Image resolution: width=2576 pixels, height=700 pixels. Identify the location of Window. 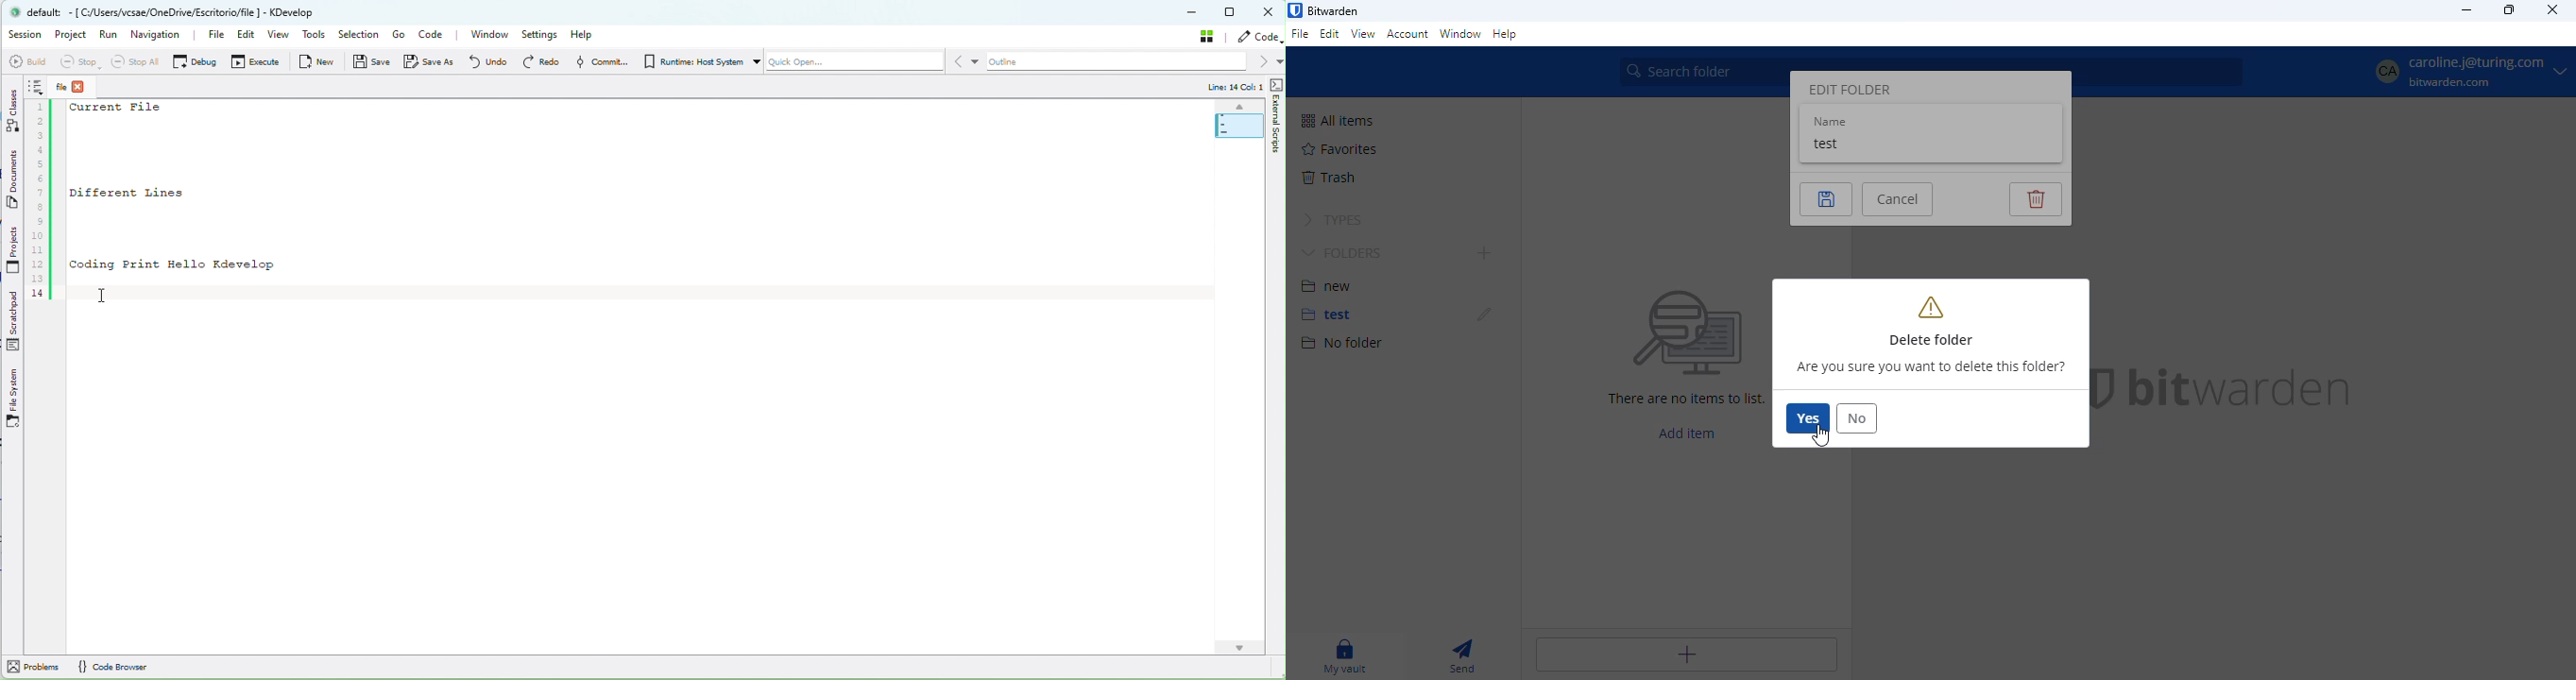
(489, 35).